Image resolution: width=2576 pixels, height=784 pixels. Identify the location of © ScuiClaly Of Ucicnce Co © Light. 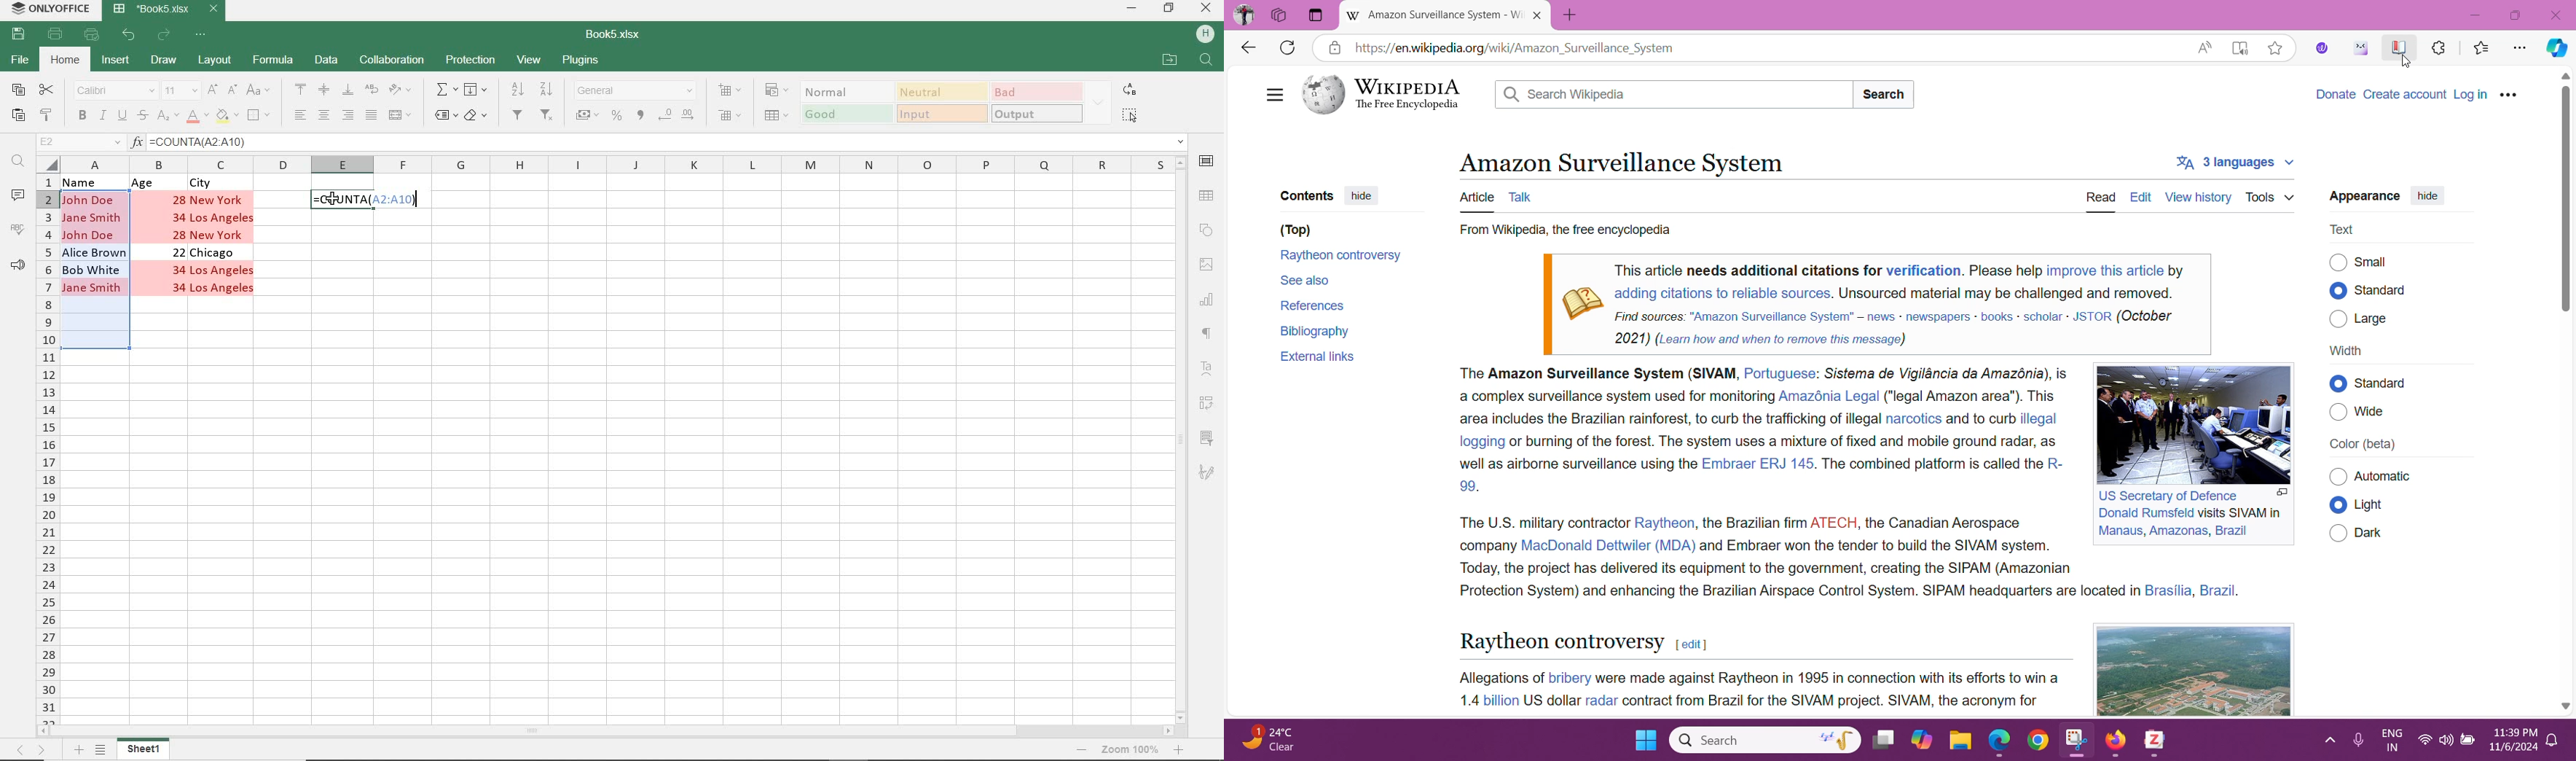
(2374, 504).